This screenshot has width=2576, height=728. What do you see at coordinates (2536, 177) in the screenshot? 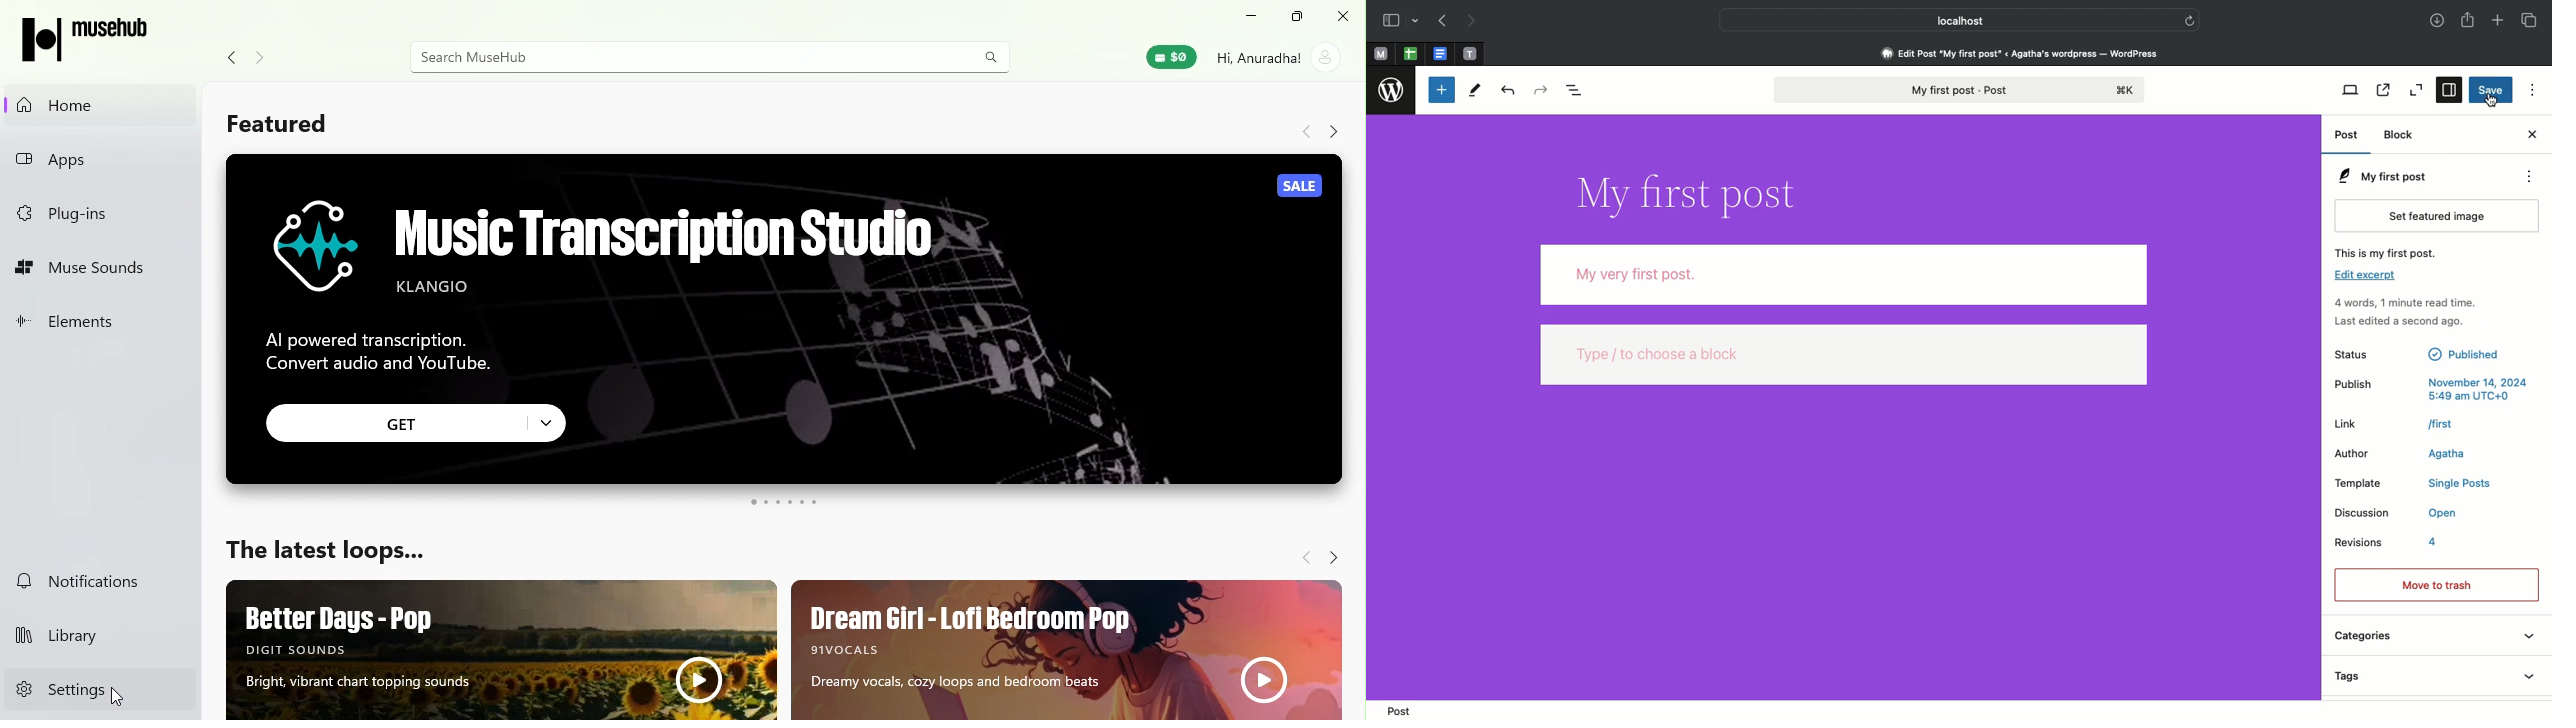
I see `Actions` at bounding box center [2536, 177].